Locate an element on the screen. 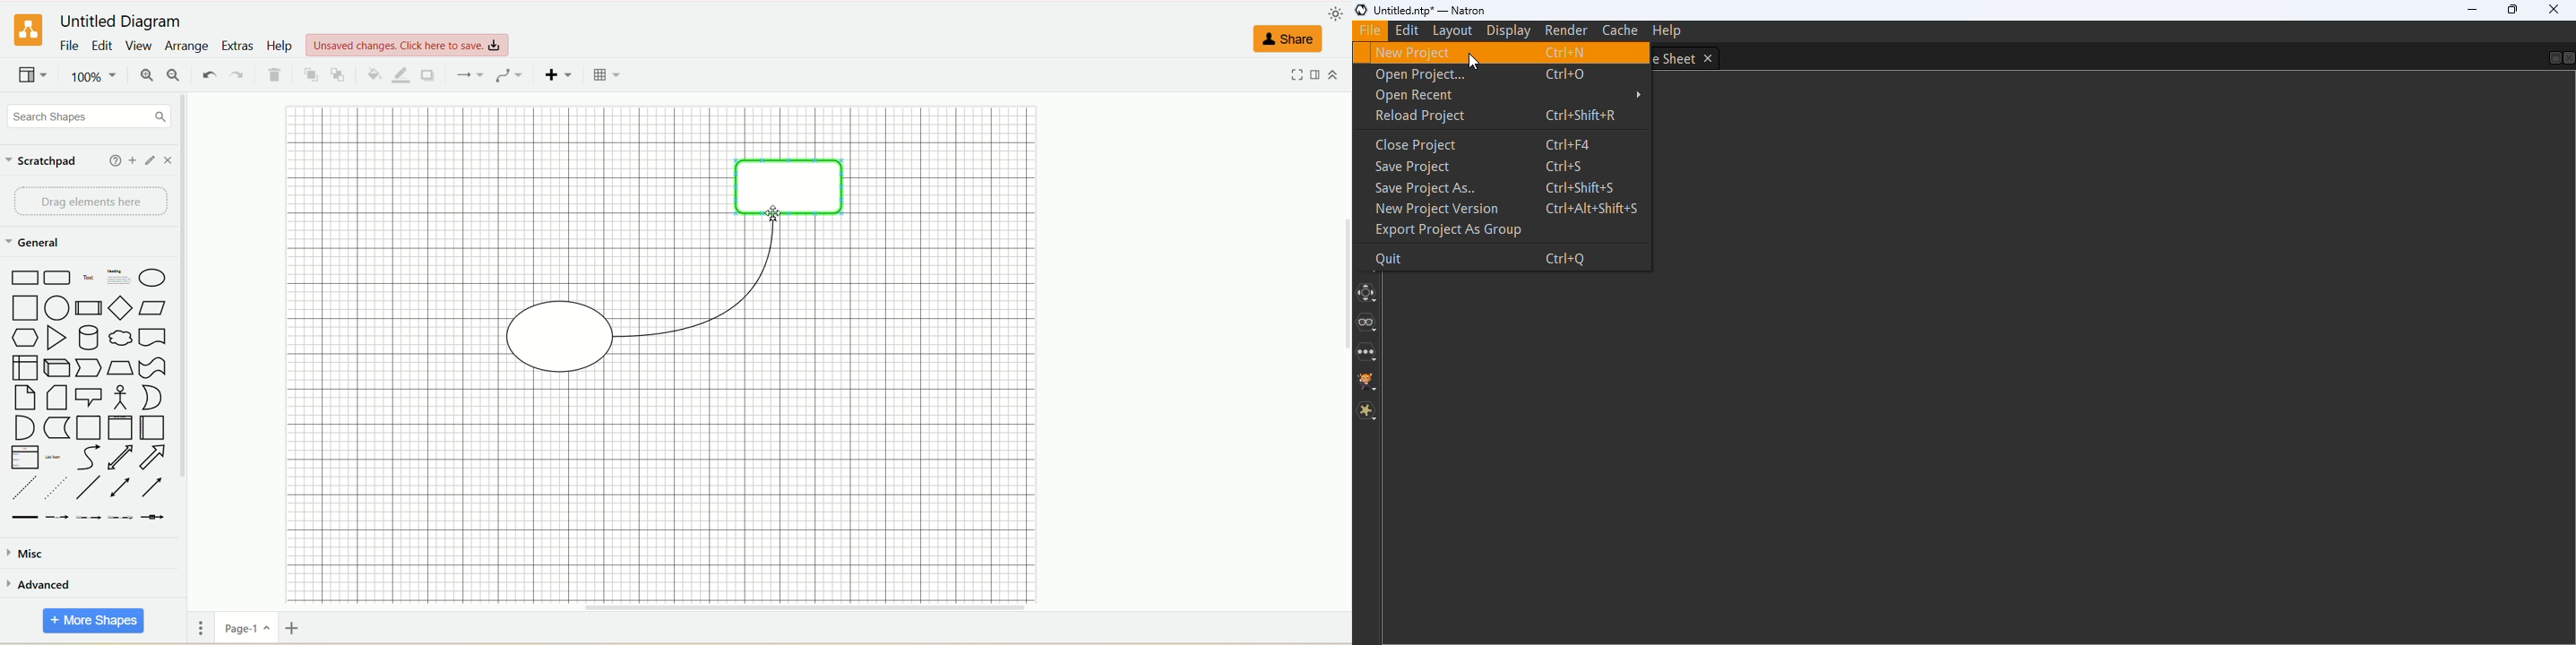  shapes is located at coordinates (87, 394).